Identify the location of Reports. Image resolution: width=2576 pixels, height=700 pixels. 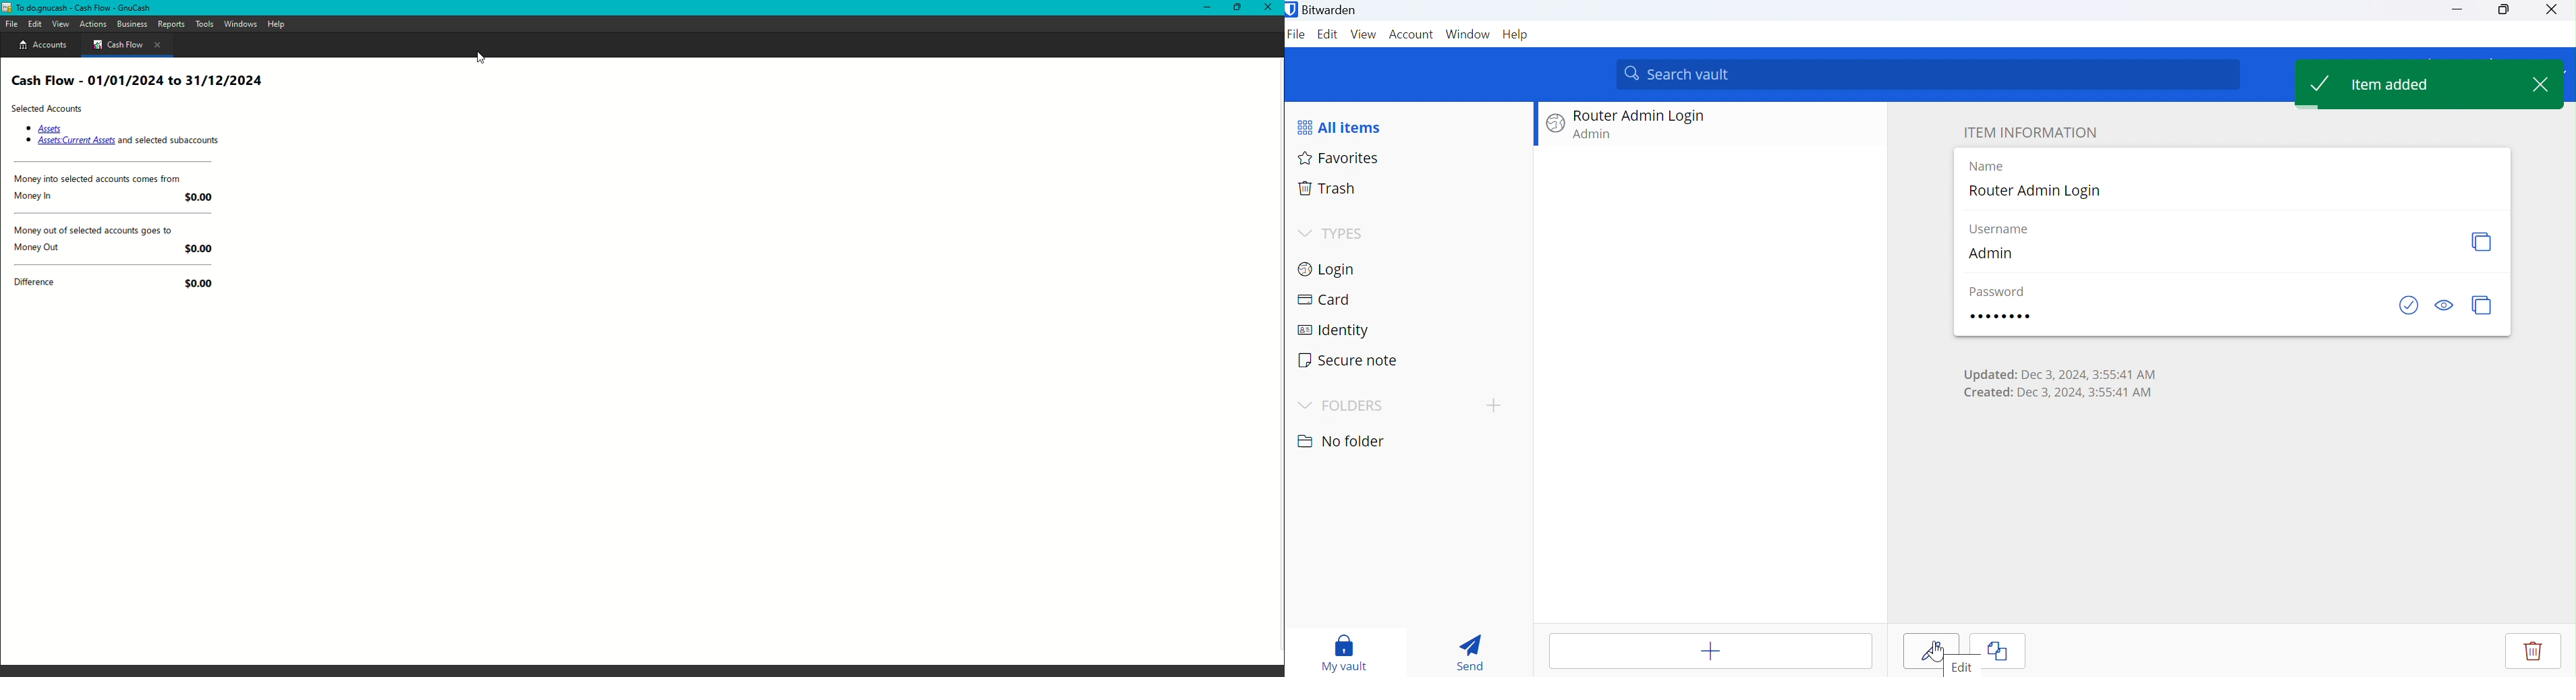
(173, 24).